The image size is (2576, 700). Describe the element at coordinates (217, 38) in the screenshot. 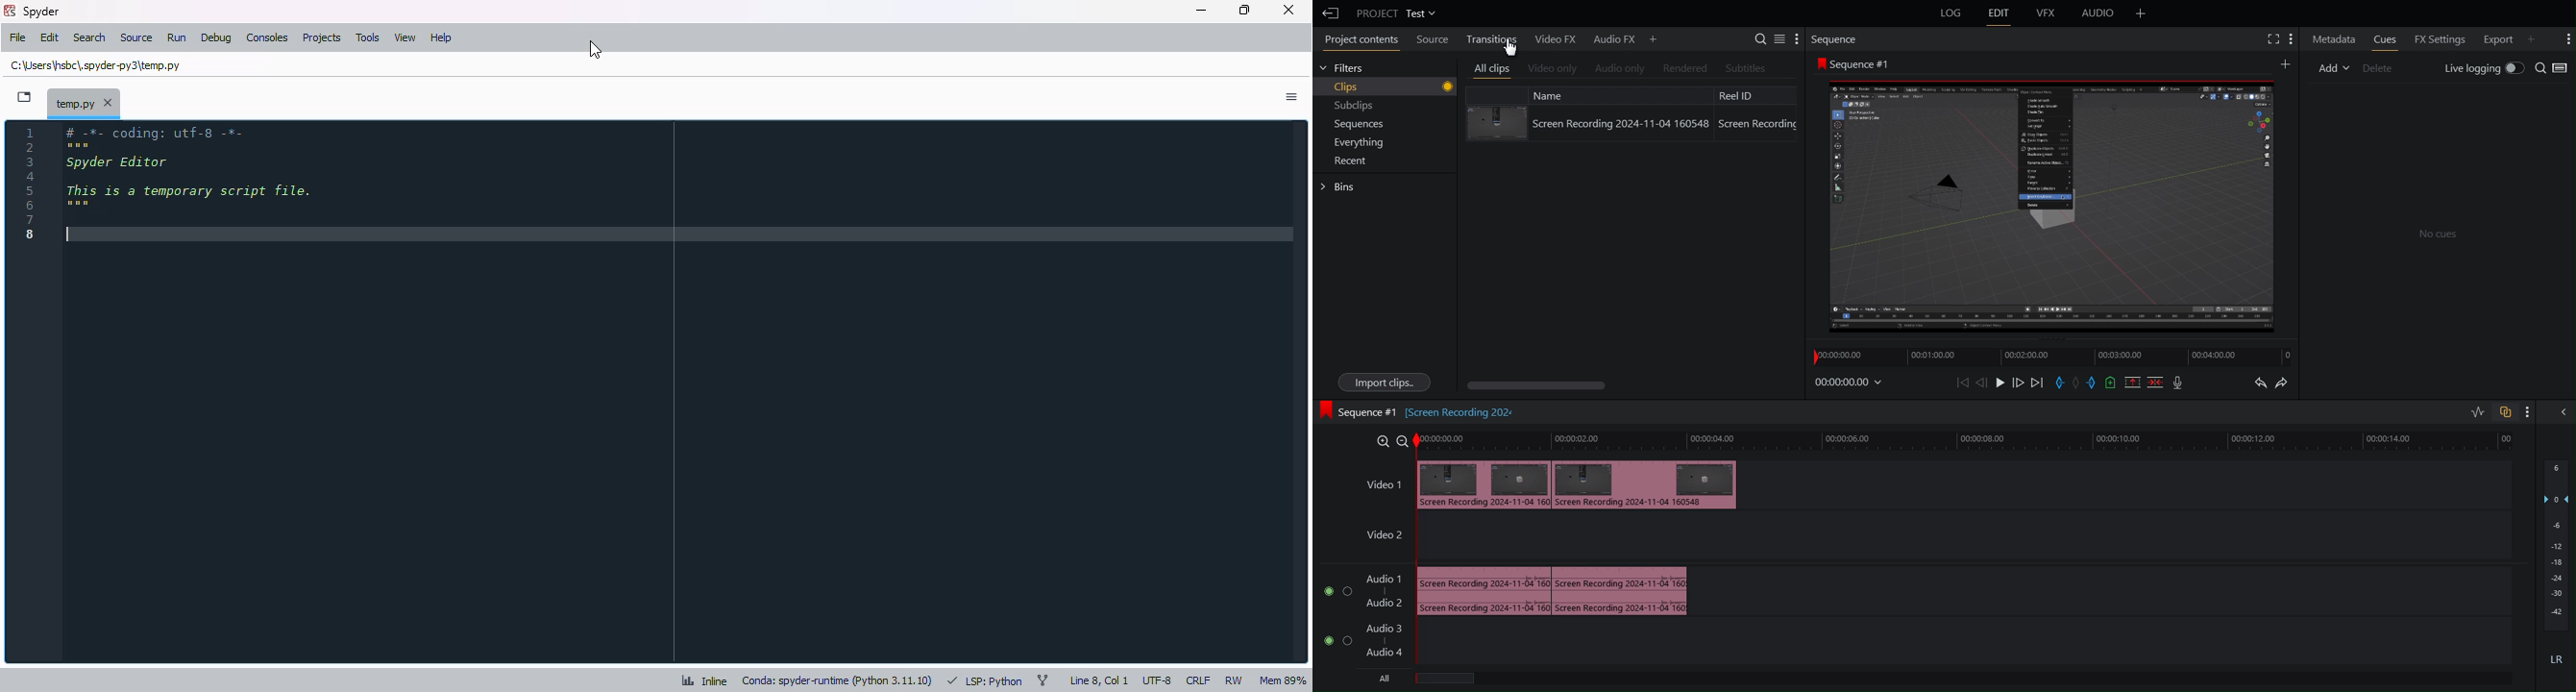

I see `debug` at that location.